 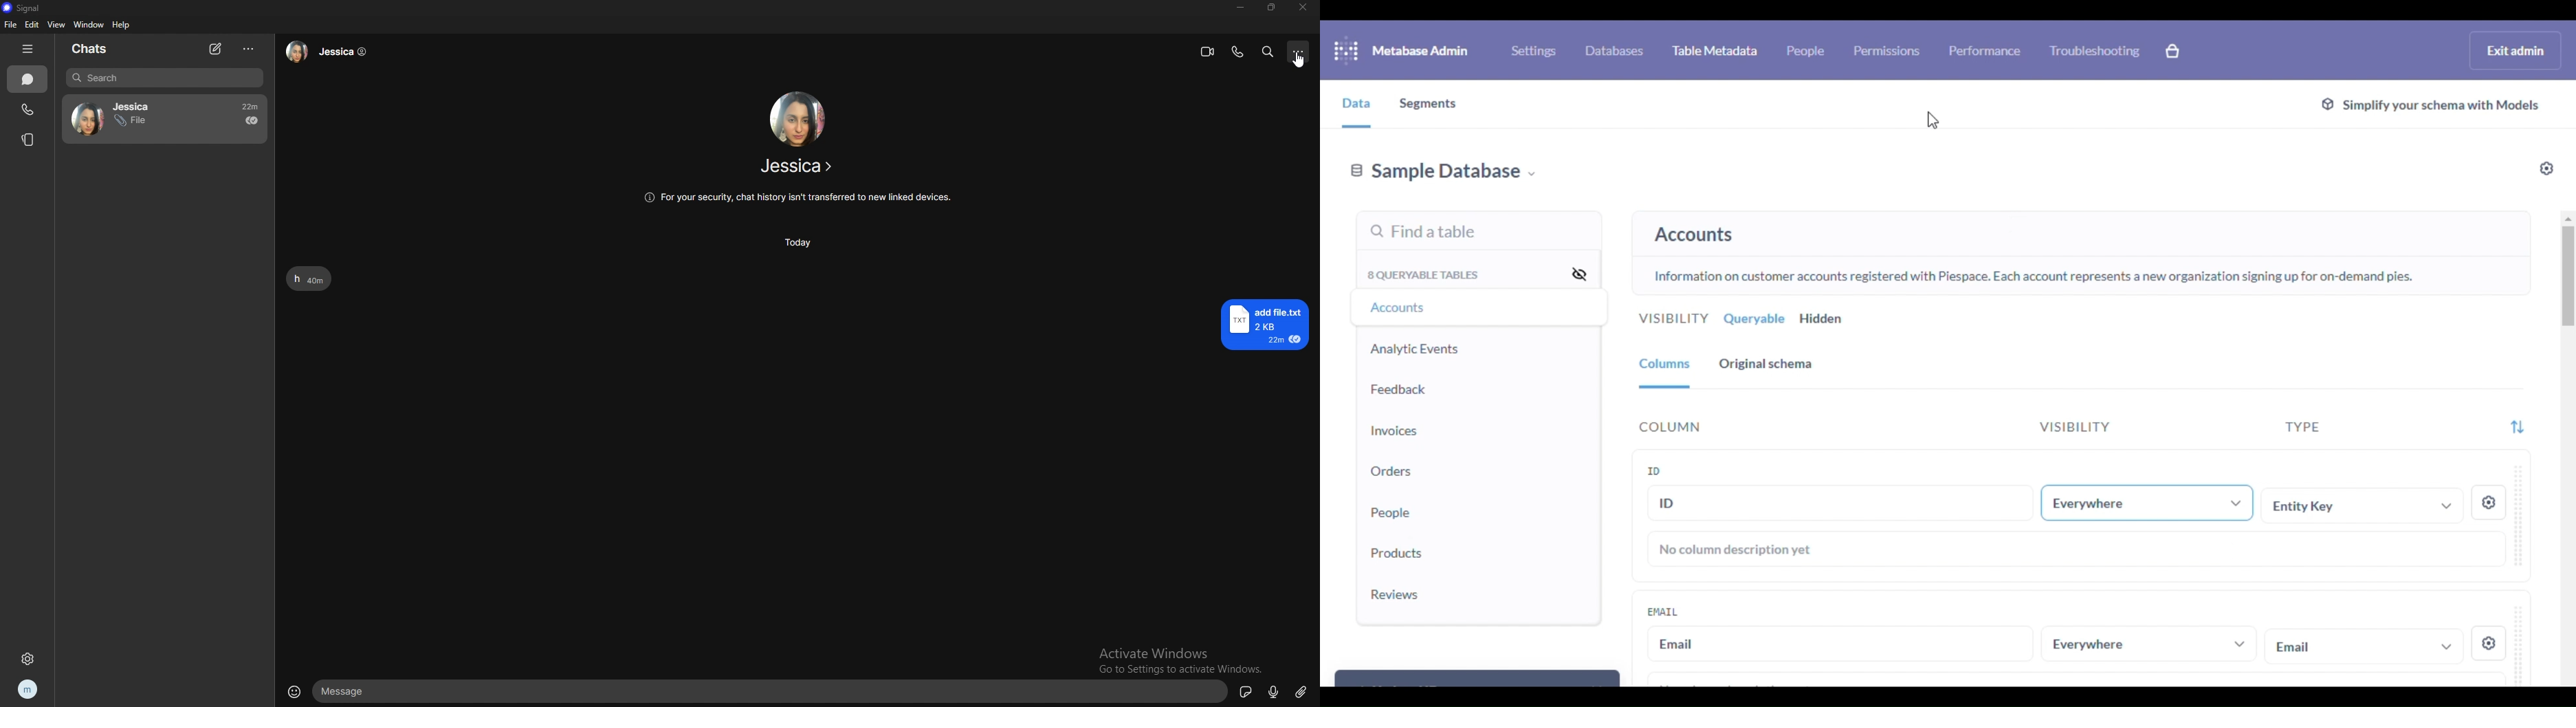 What do you see at coordinates (2365, 505) in the screenshot?
I see `entity key` at bounding box center [2365, 505].